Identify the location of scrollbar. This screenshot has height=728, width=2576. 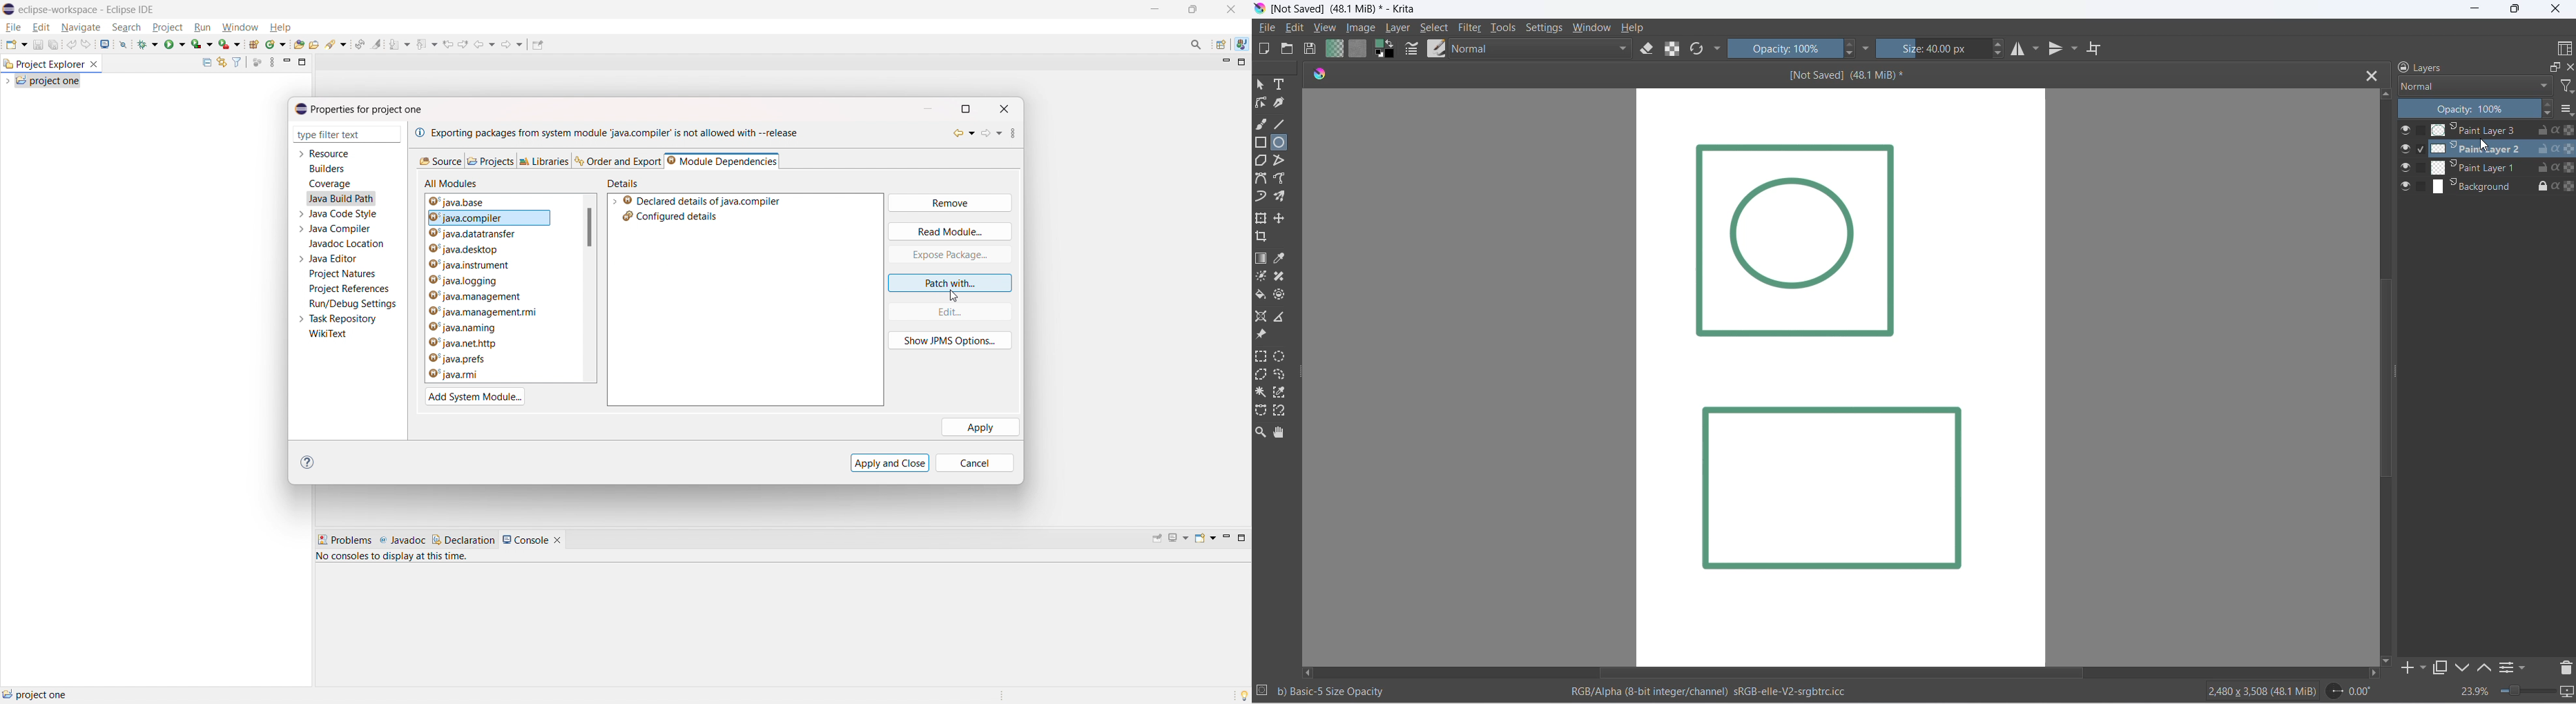
(1962, 674).